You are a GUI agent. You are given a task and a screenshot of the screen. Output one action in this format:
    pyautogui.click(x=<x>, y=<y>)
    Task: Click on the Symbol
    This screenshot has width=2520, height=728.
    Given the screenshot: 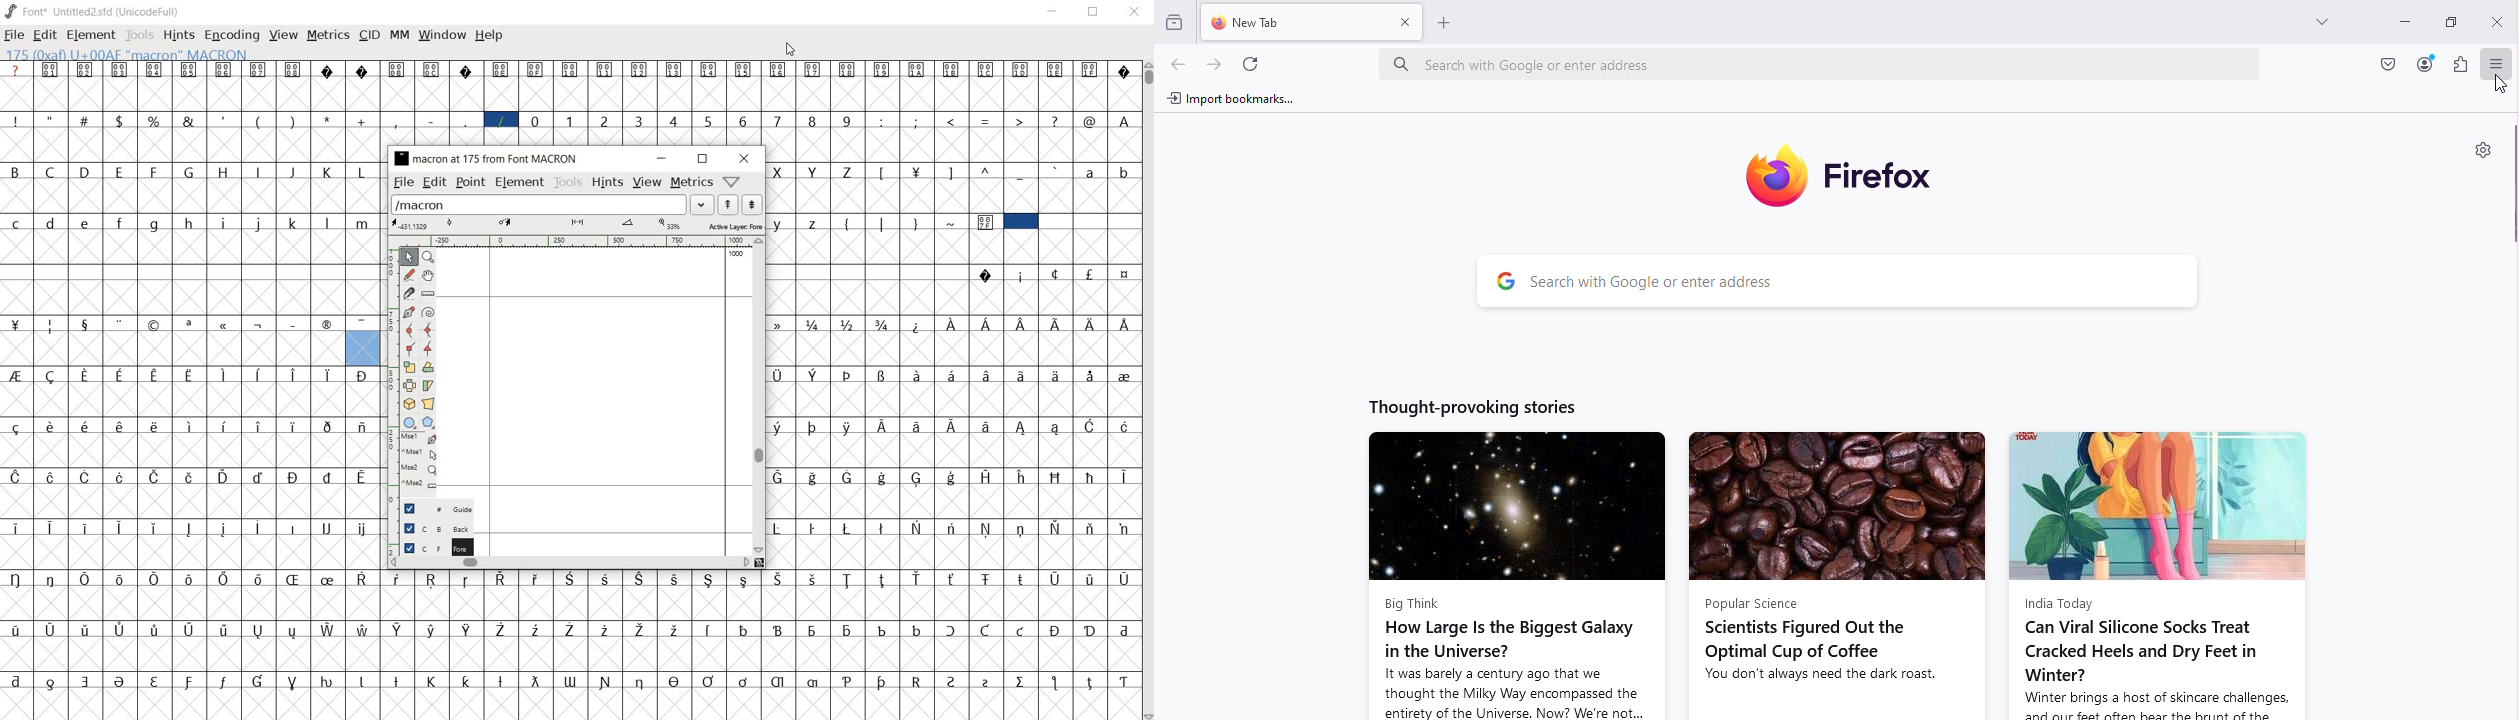 What is the action you would take?
    pyautogui.click(x=157, y=579)
    